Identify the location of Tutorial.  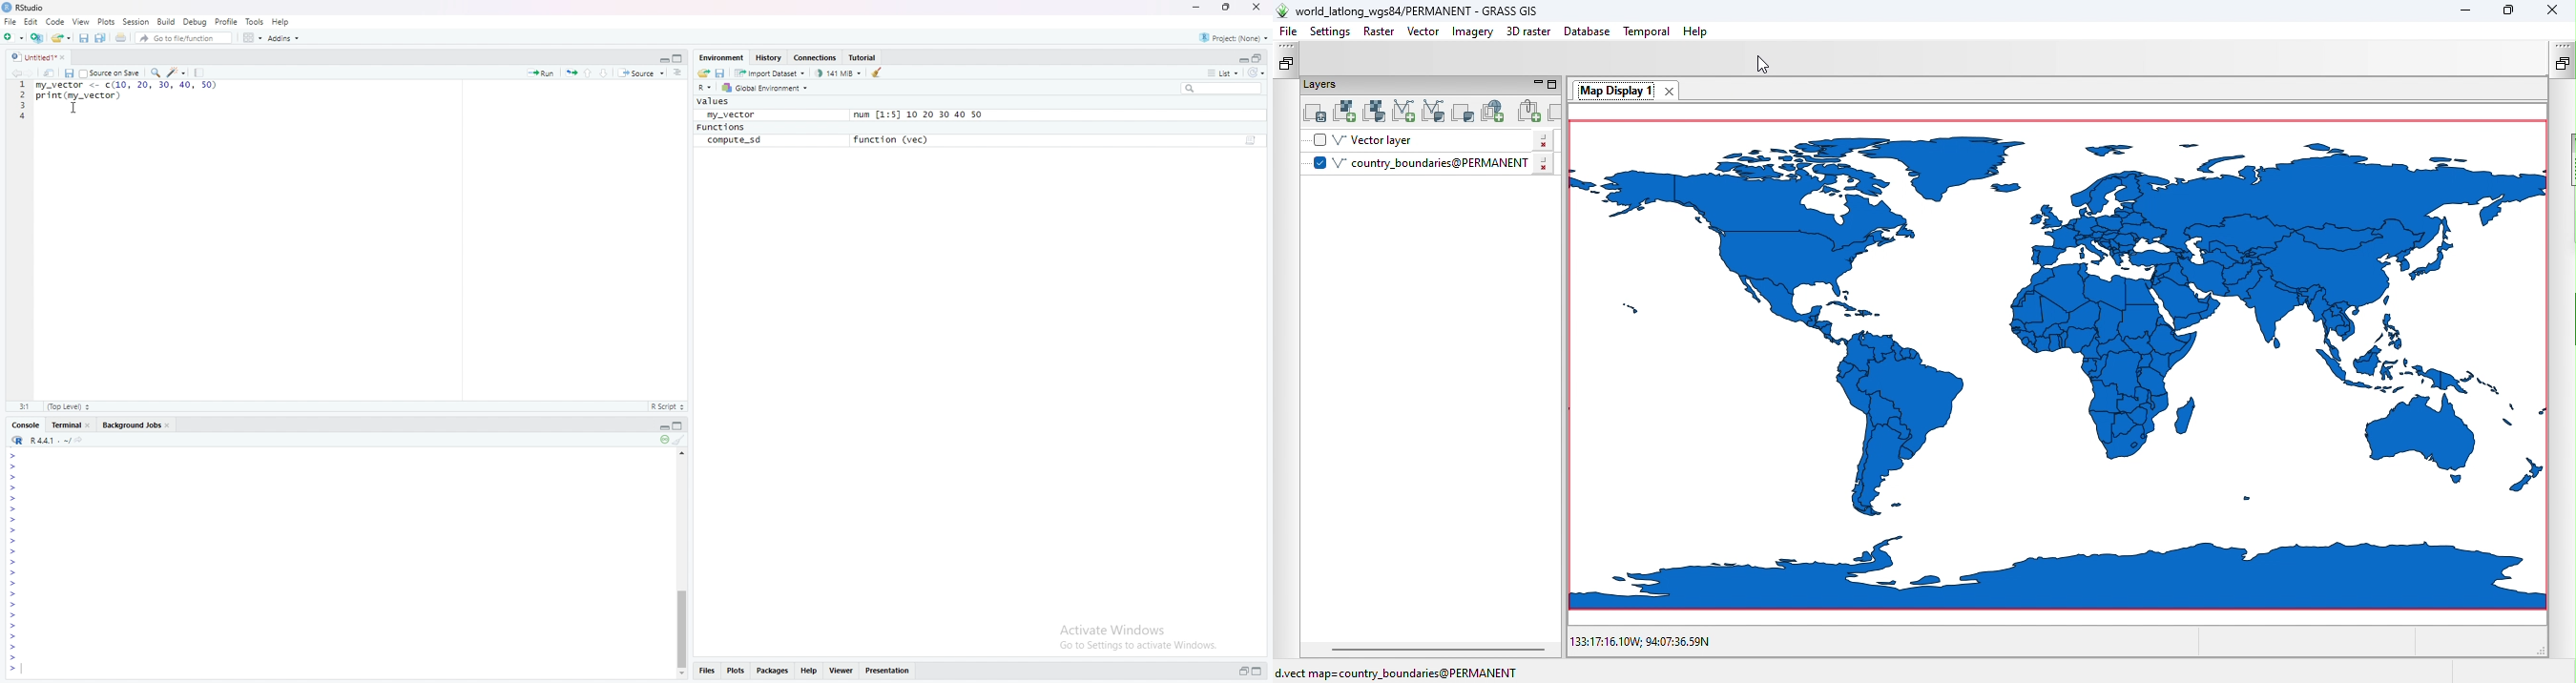
(864, 56).